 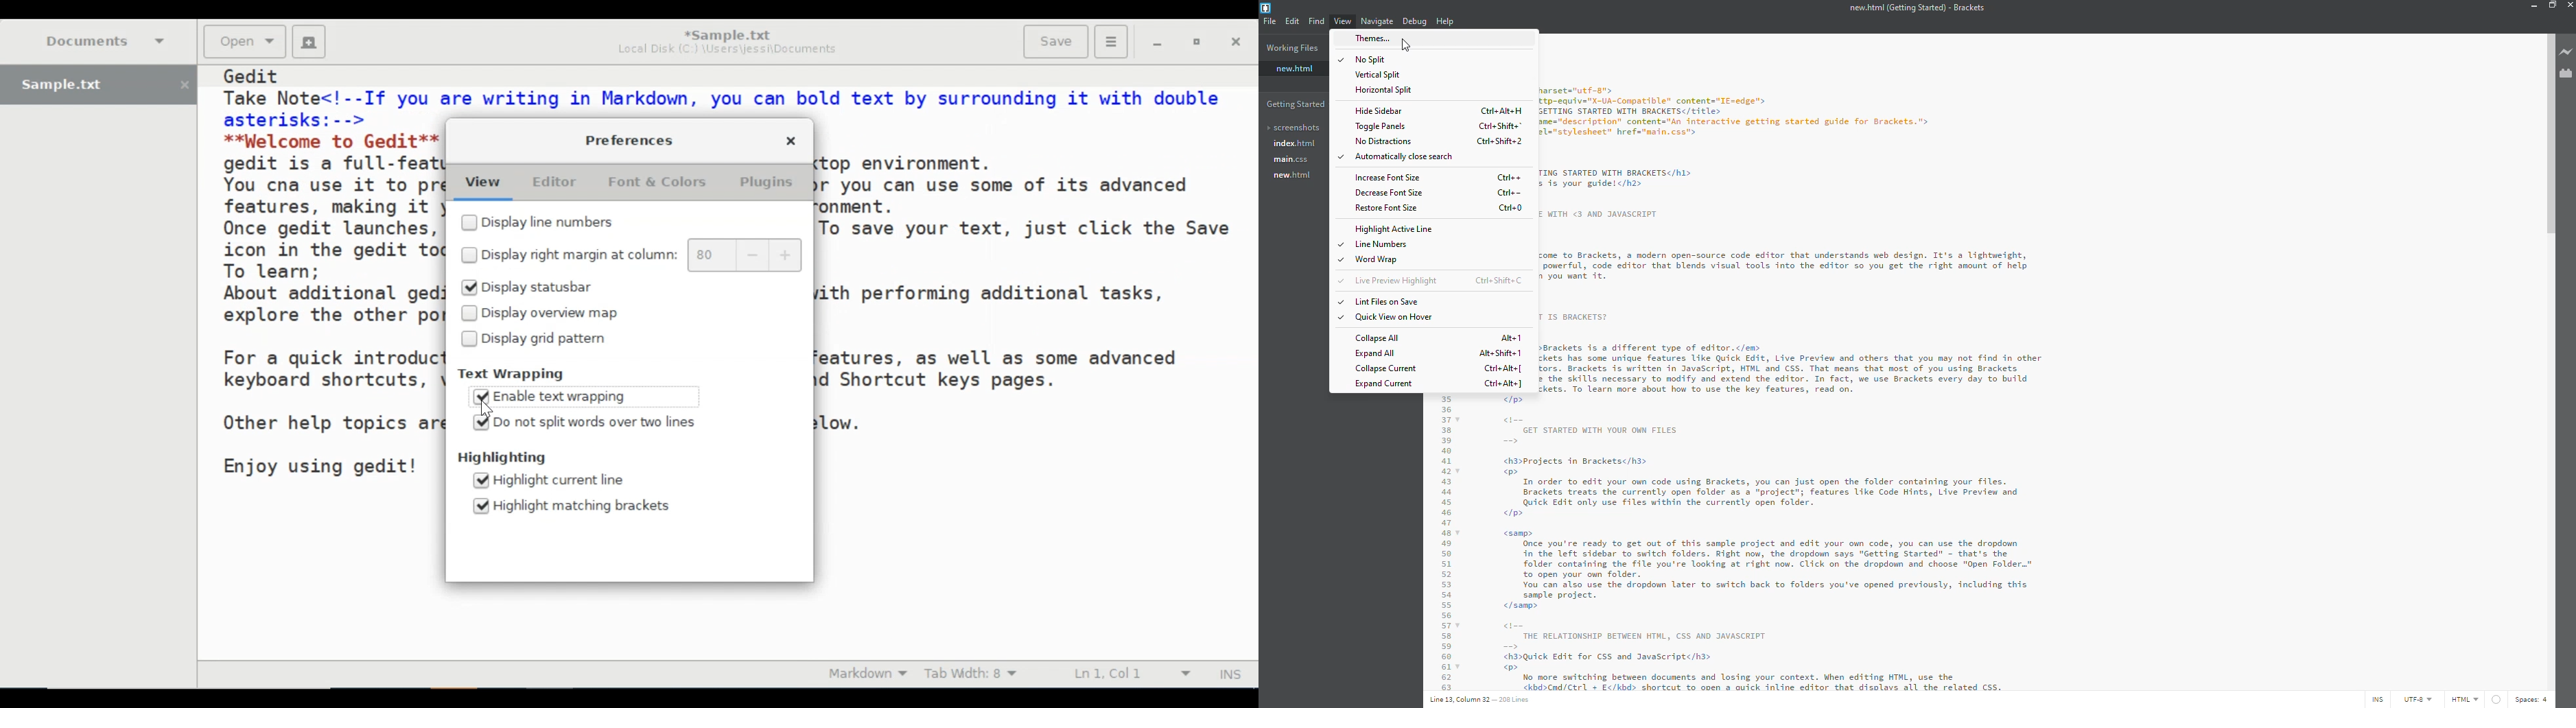 I want to click on help, so click(x=1443, y=21).